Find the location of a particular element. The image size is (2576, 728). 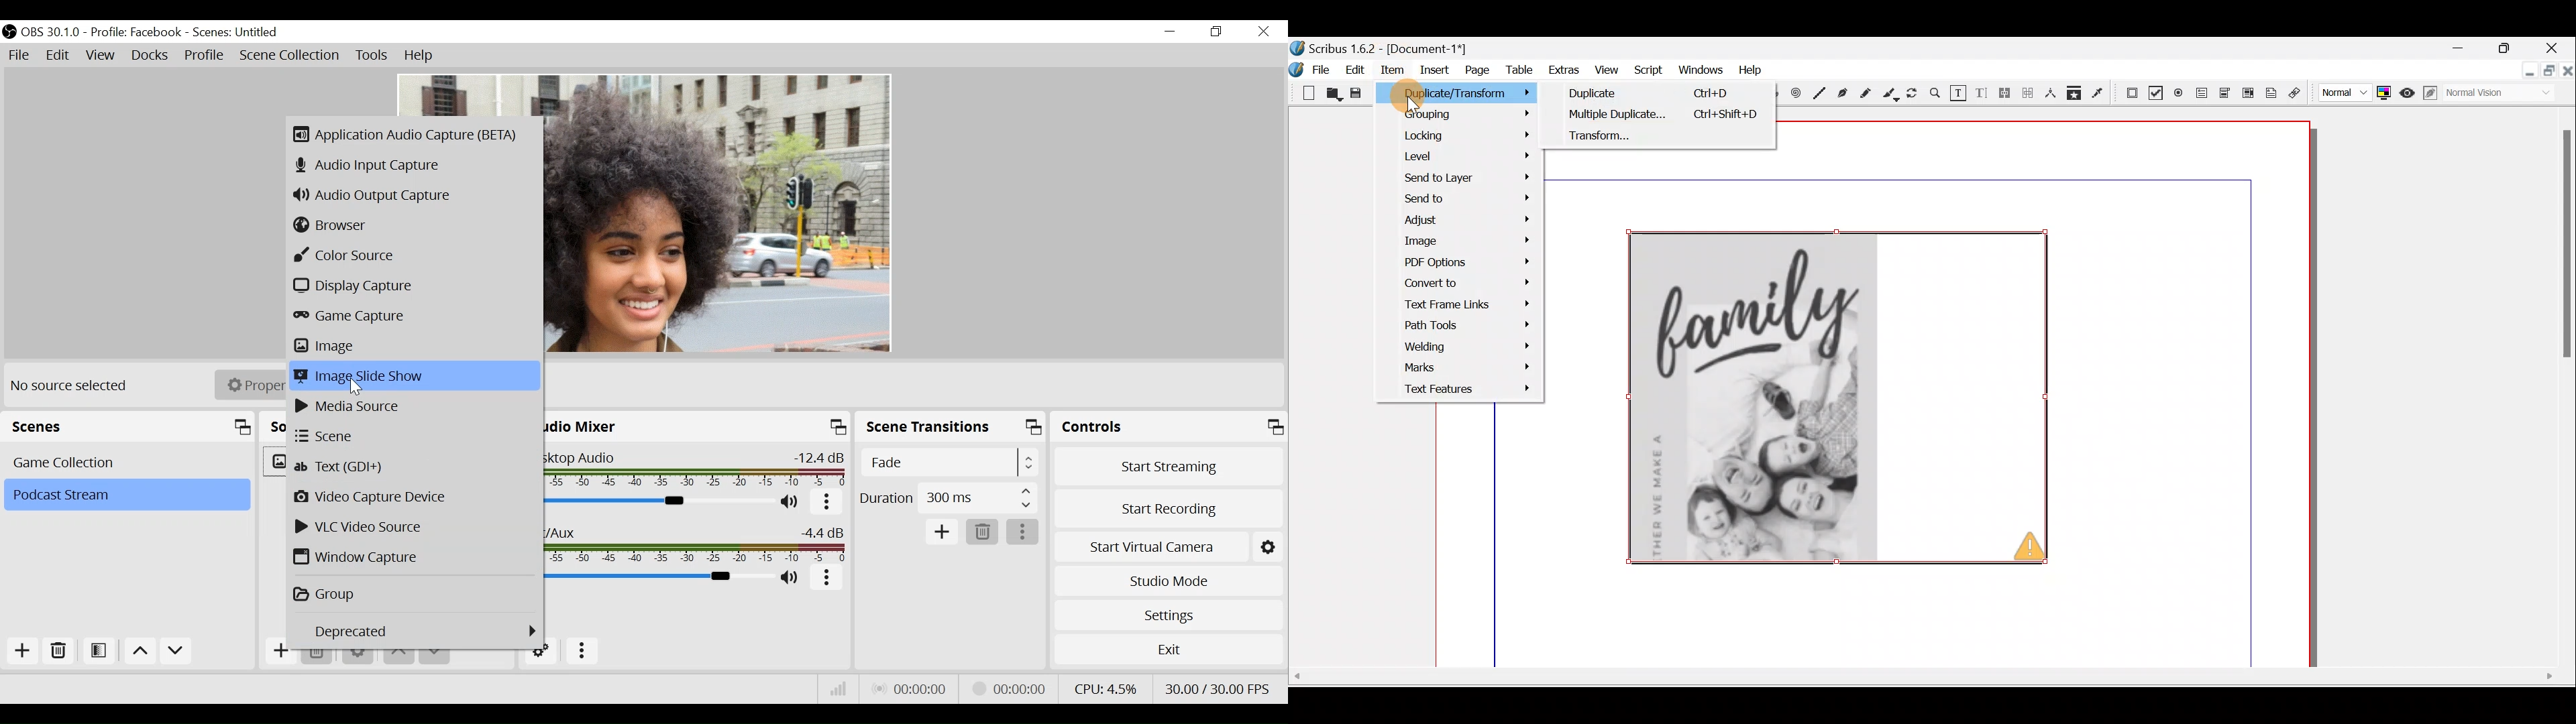

Tools is located at coordinates (372, 56).